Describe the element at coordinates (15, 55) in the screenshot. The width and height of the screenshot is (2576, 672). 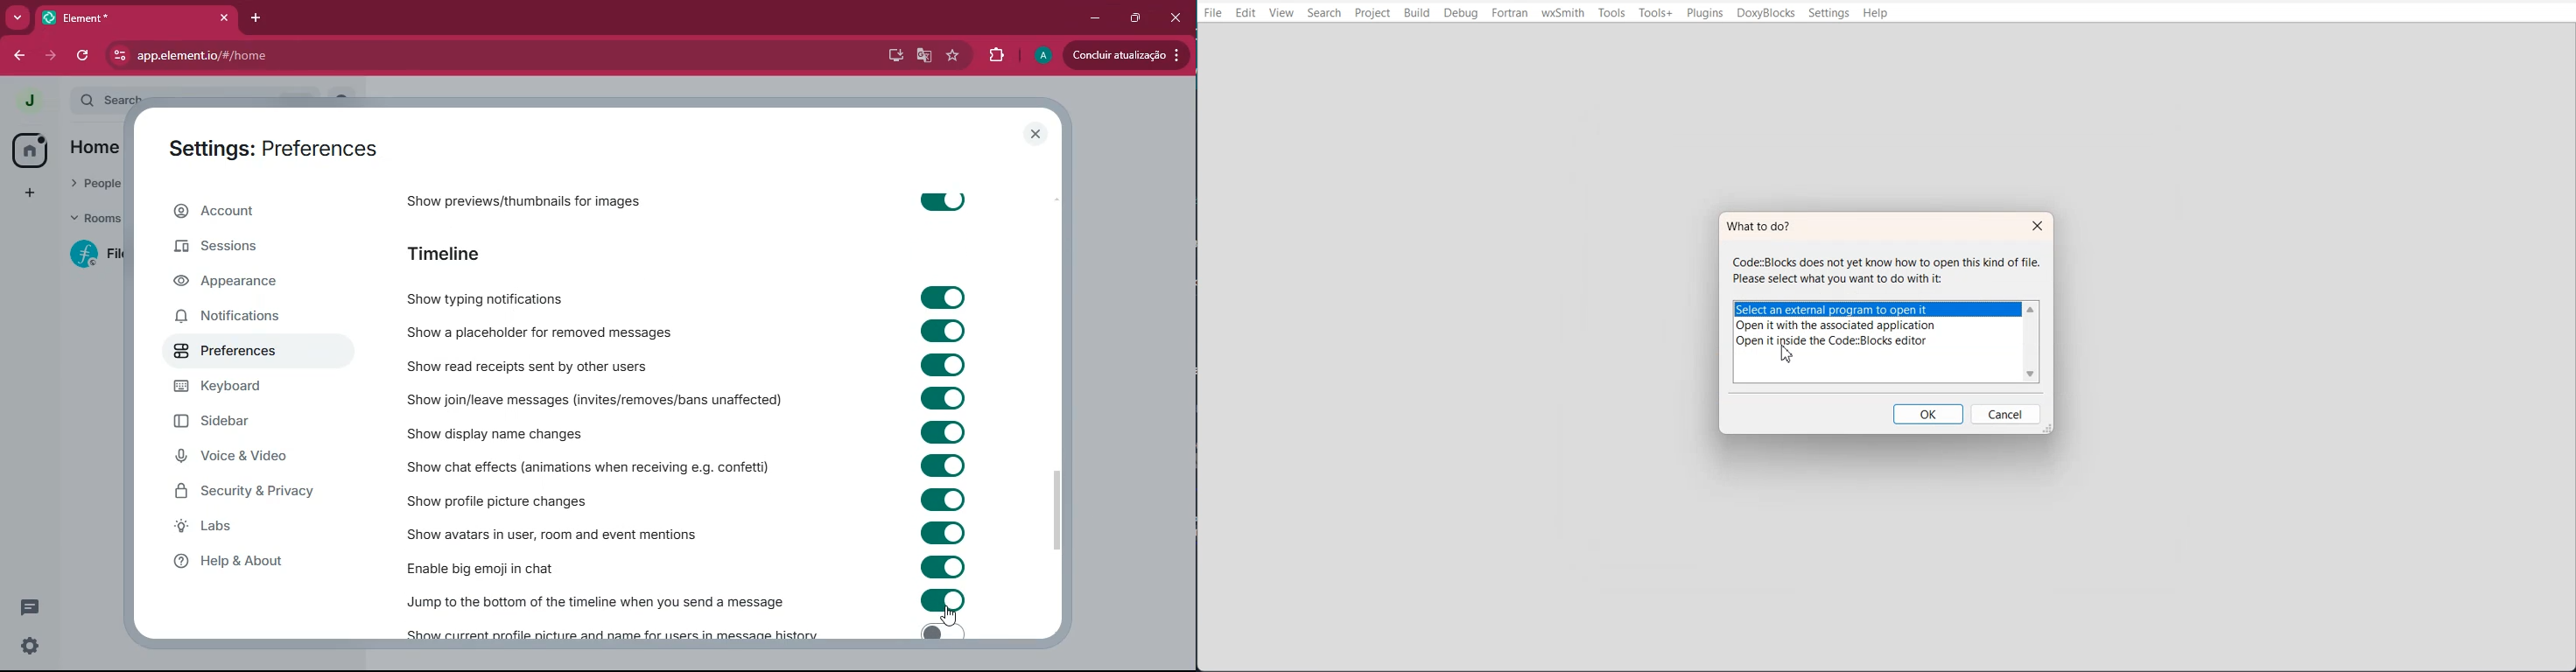
I see `back` at that location.